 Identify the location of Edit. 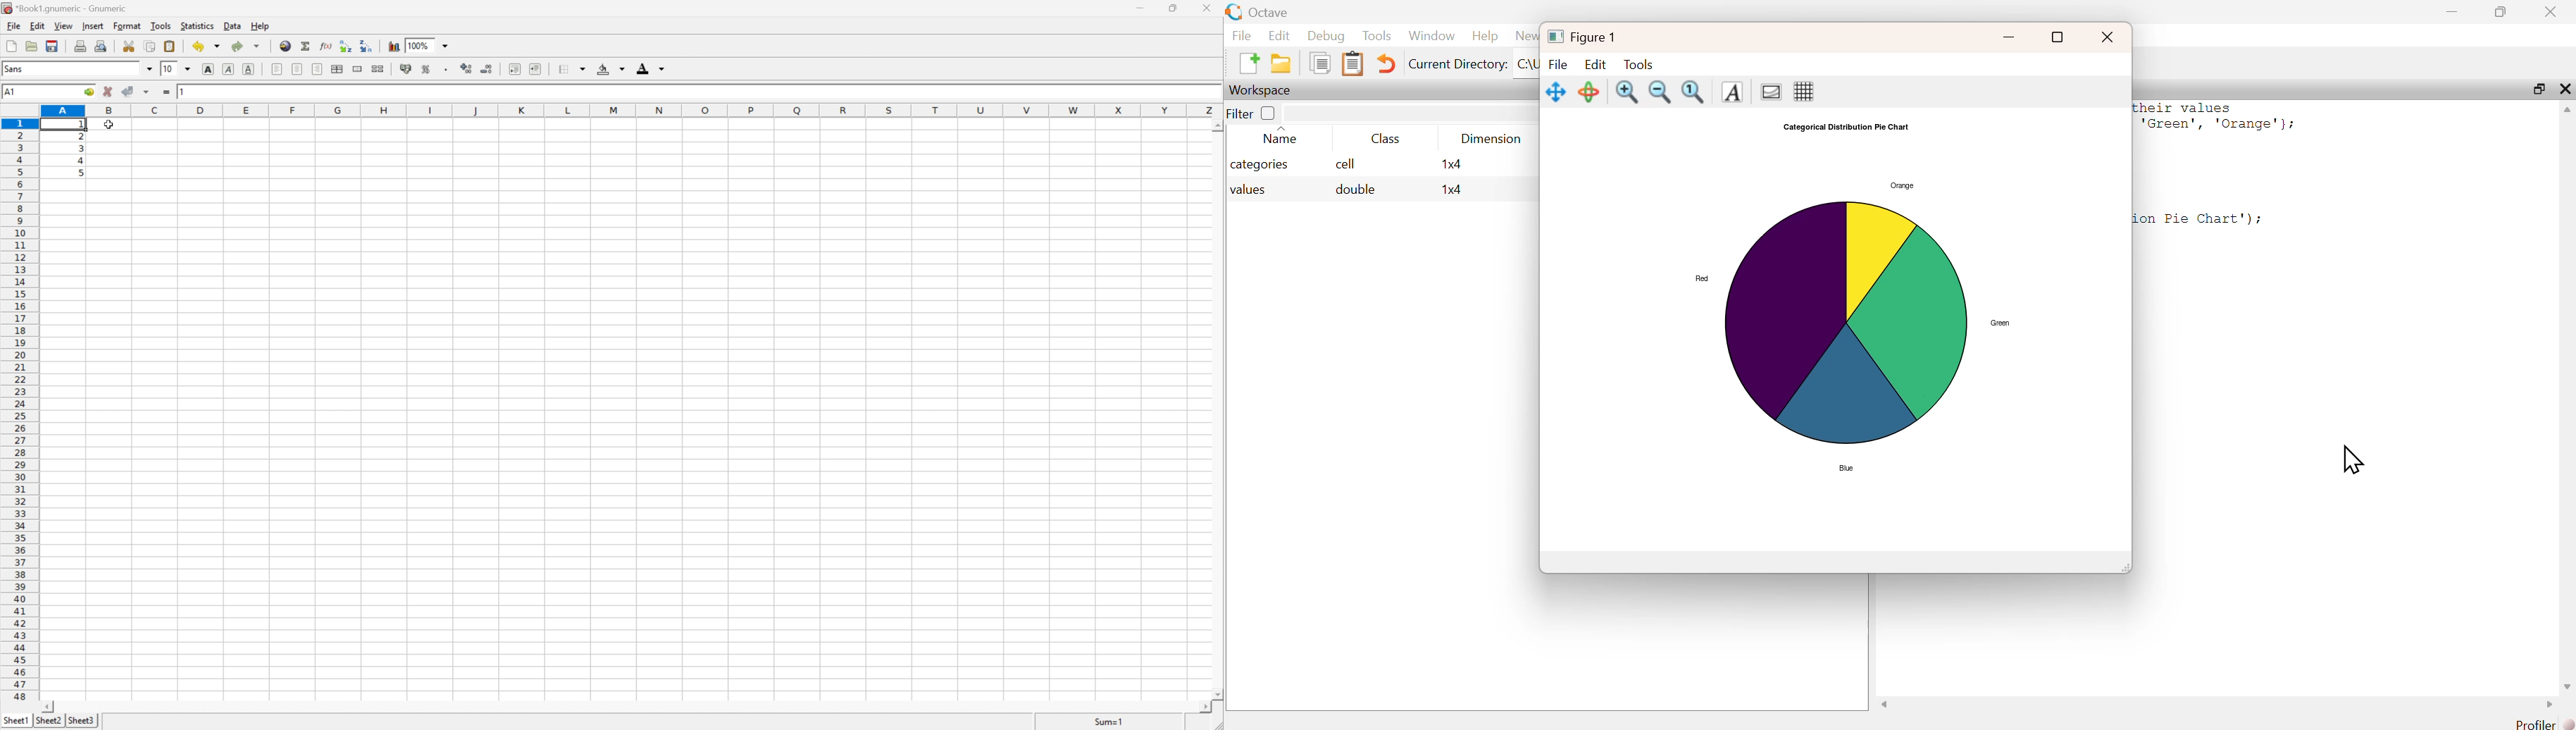
(1597, 64).